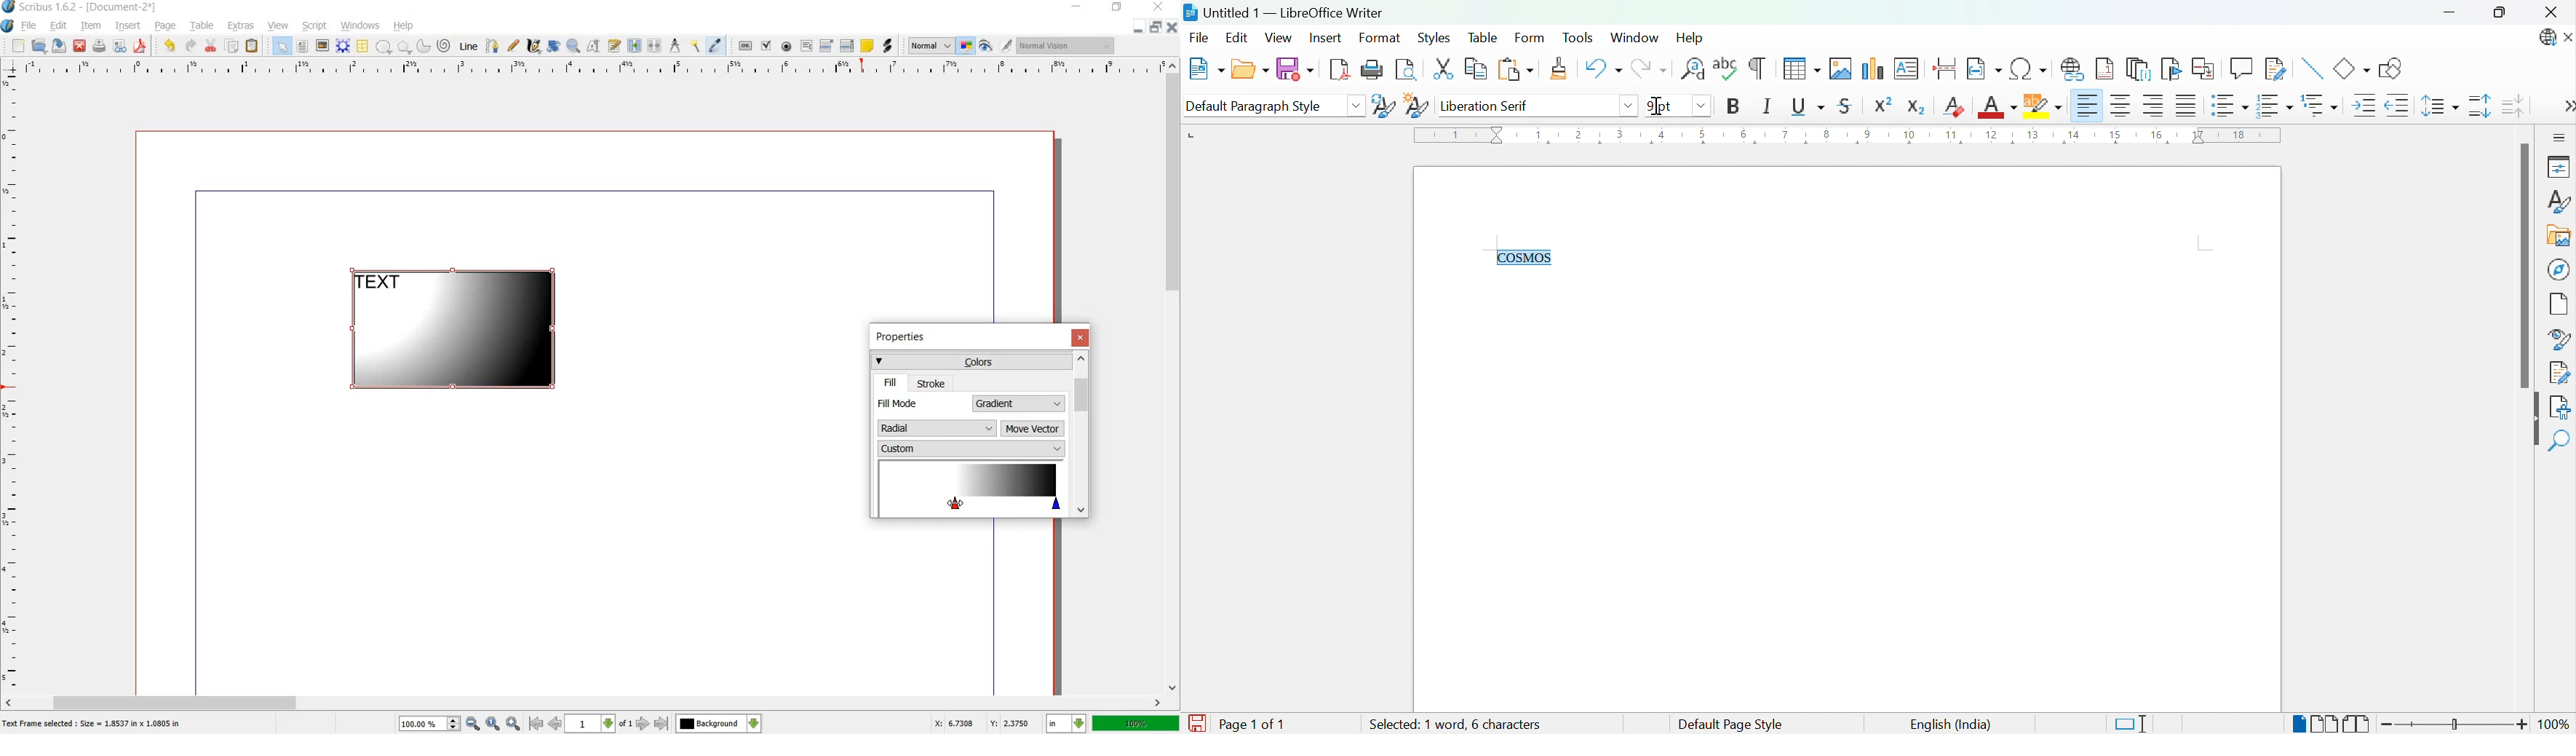 The width and height of the screenshot is (2576, 756). What do you see at coordinates (1692, 36) in the screenshot?
I see `Help` at bounding box center [1692, 36].